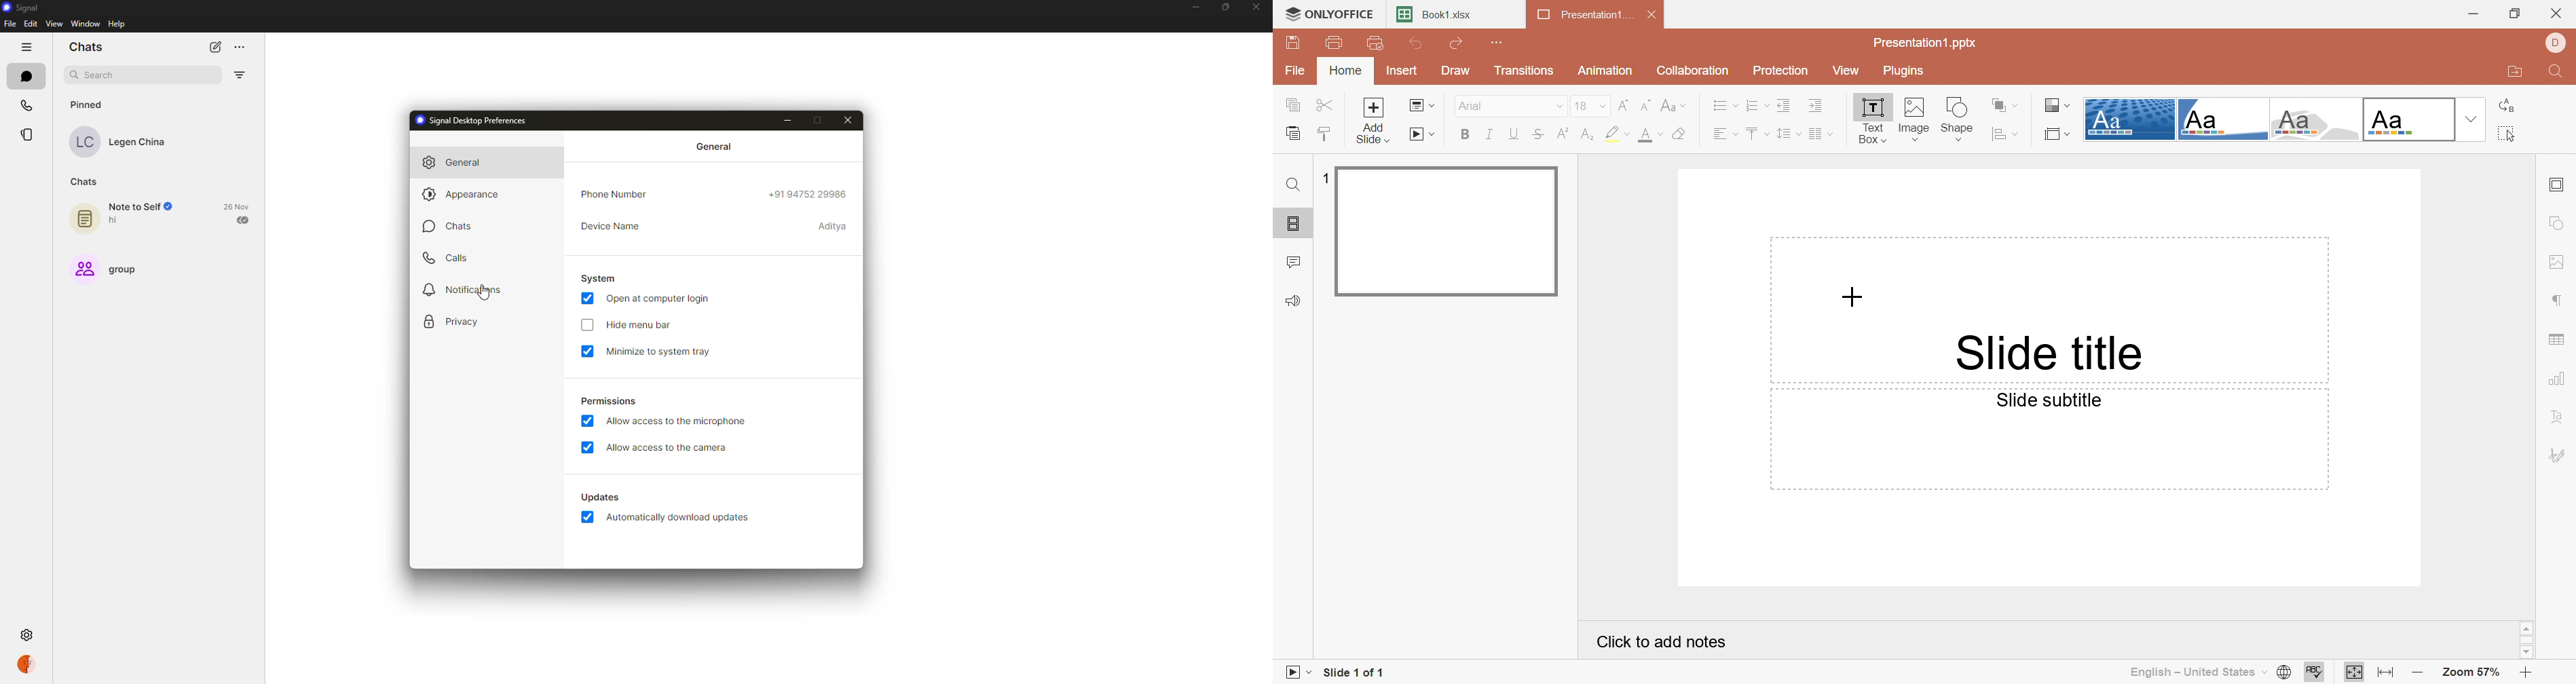 The image size is (2576, 700). Describe the element at coordinates (84, 25) in the screenshot. I see `window` at that location.